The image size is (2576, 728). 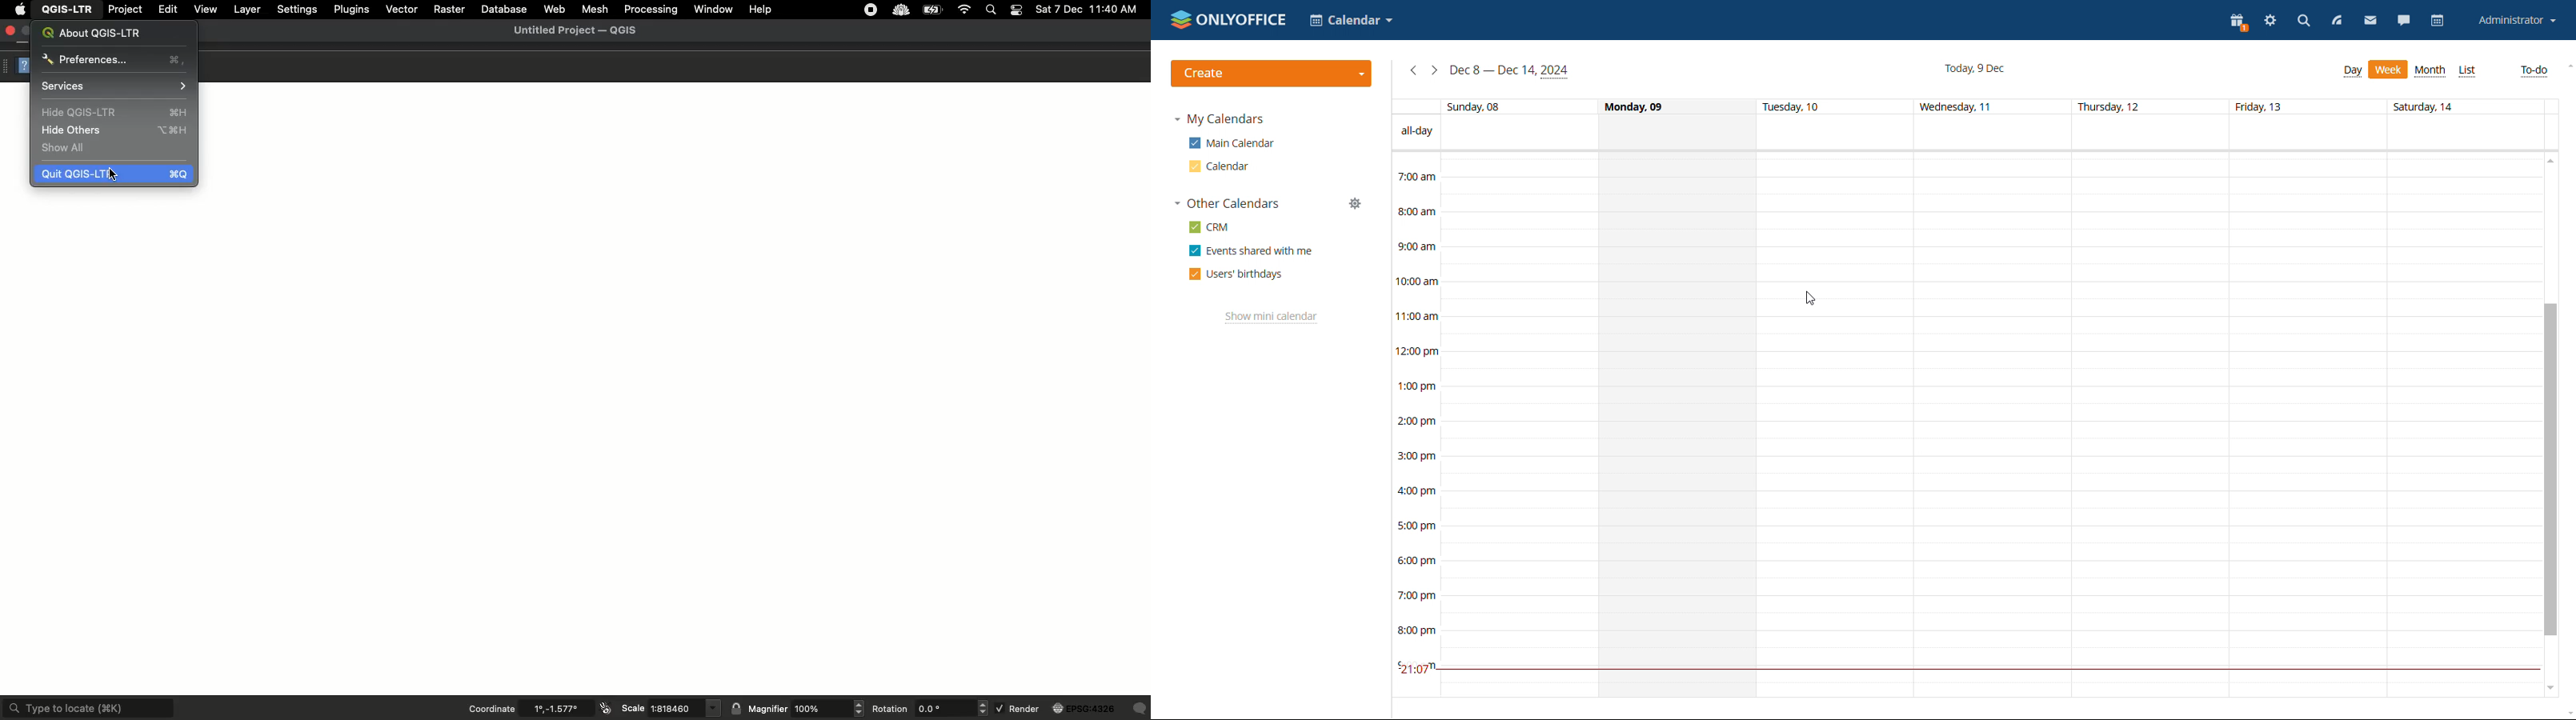 I want to click on About, so click(x=97, y=33).